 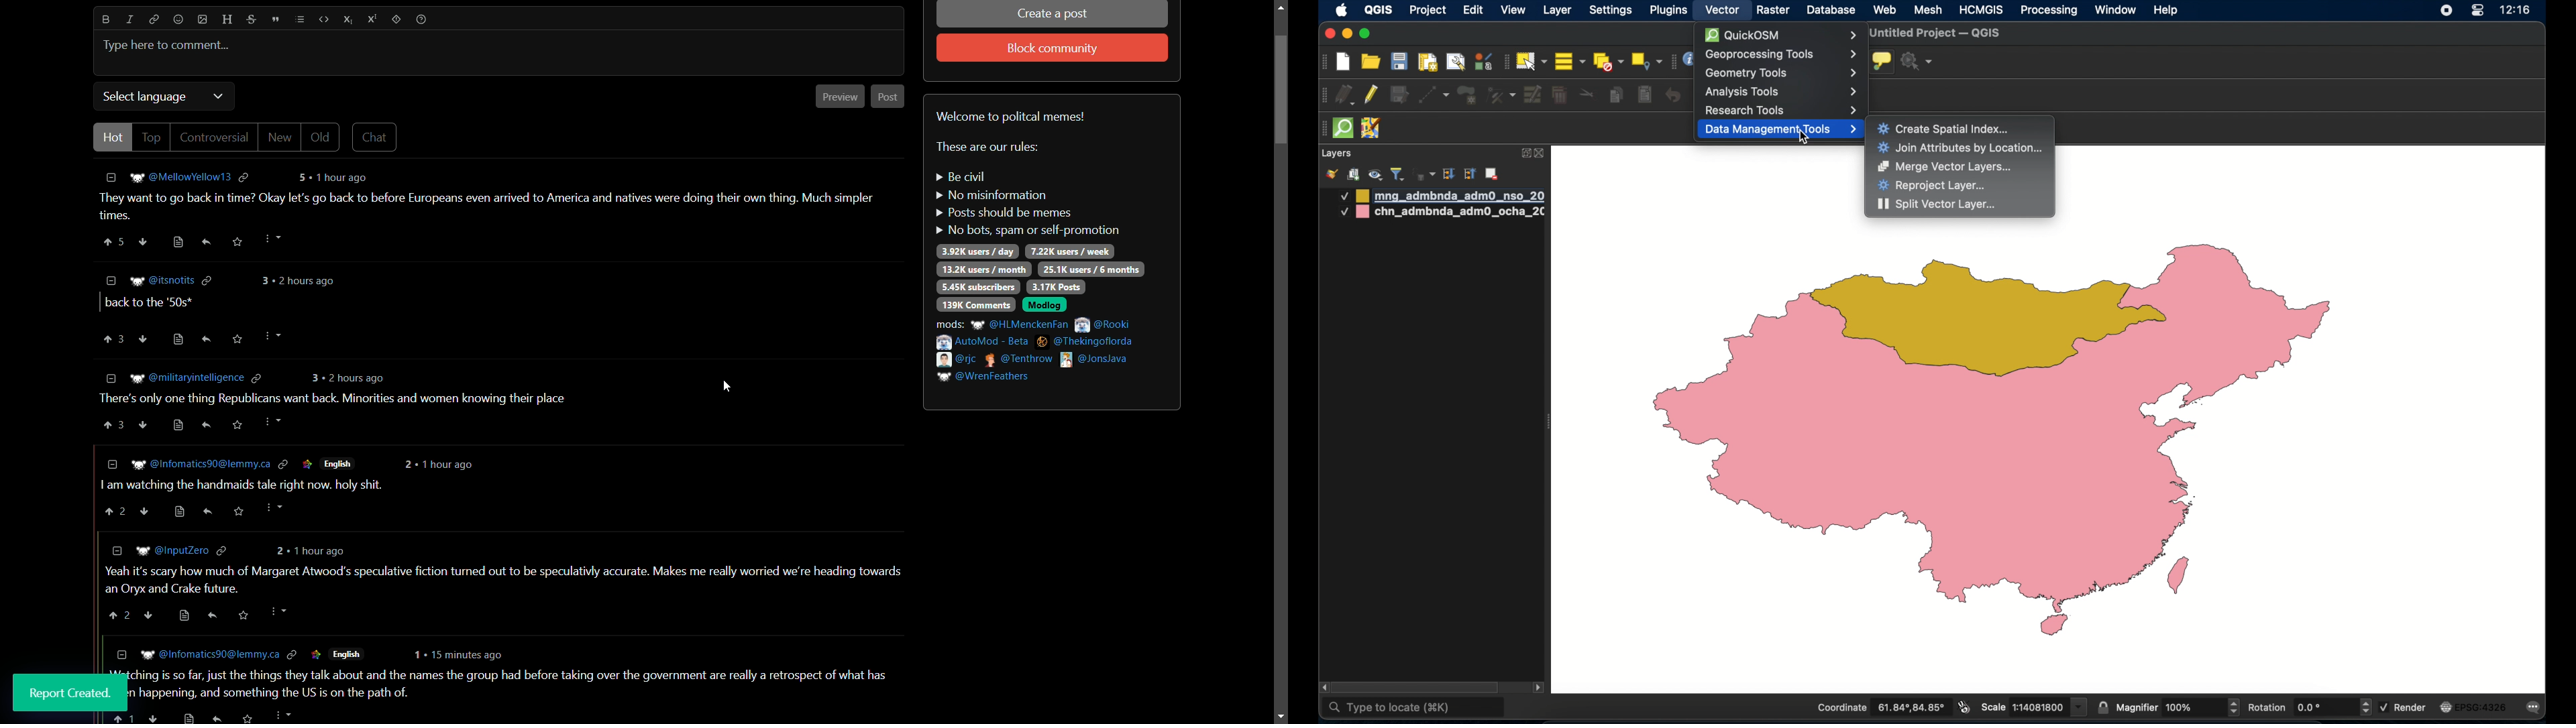 I want to click on lock scale, so click(x=2102, y=706).